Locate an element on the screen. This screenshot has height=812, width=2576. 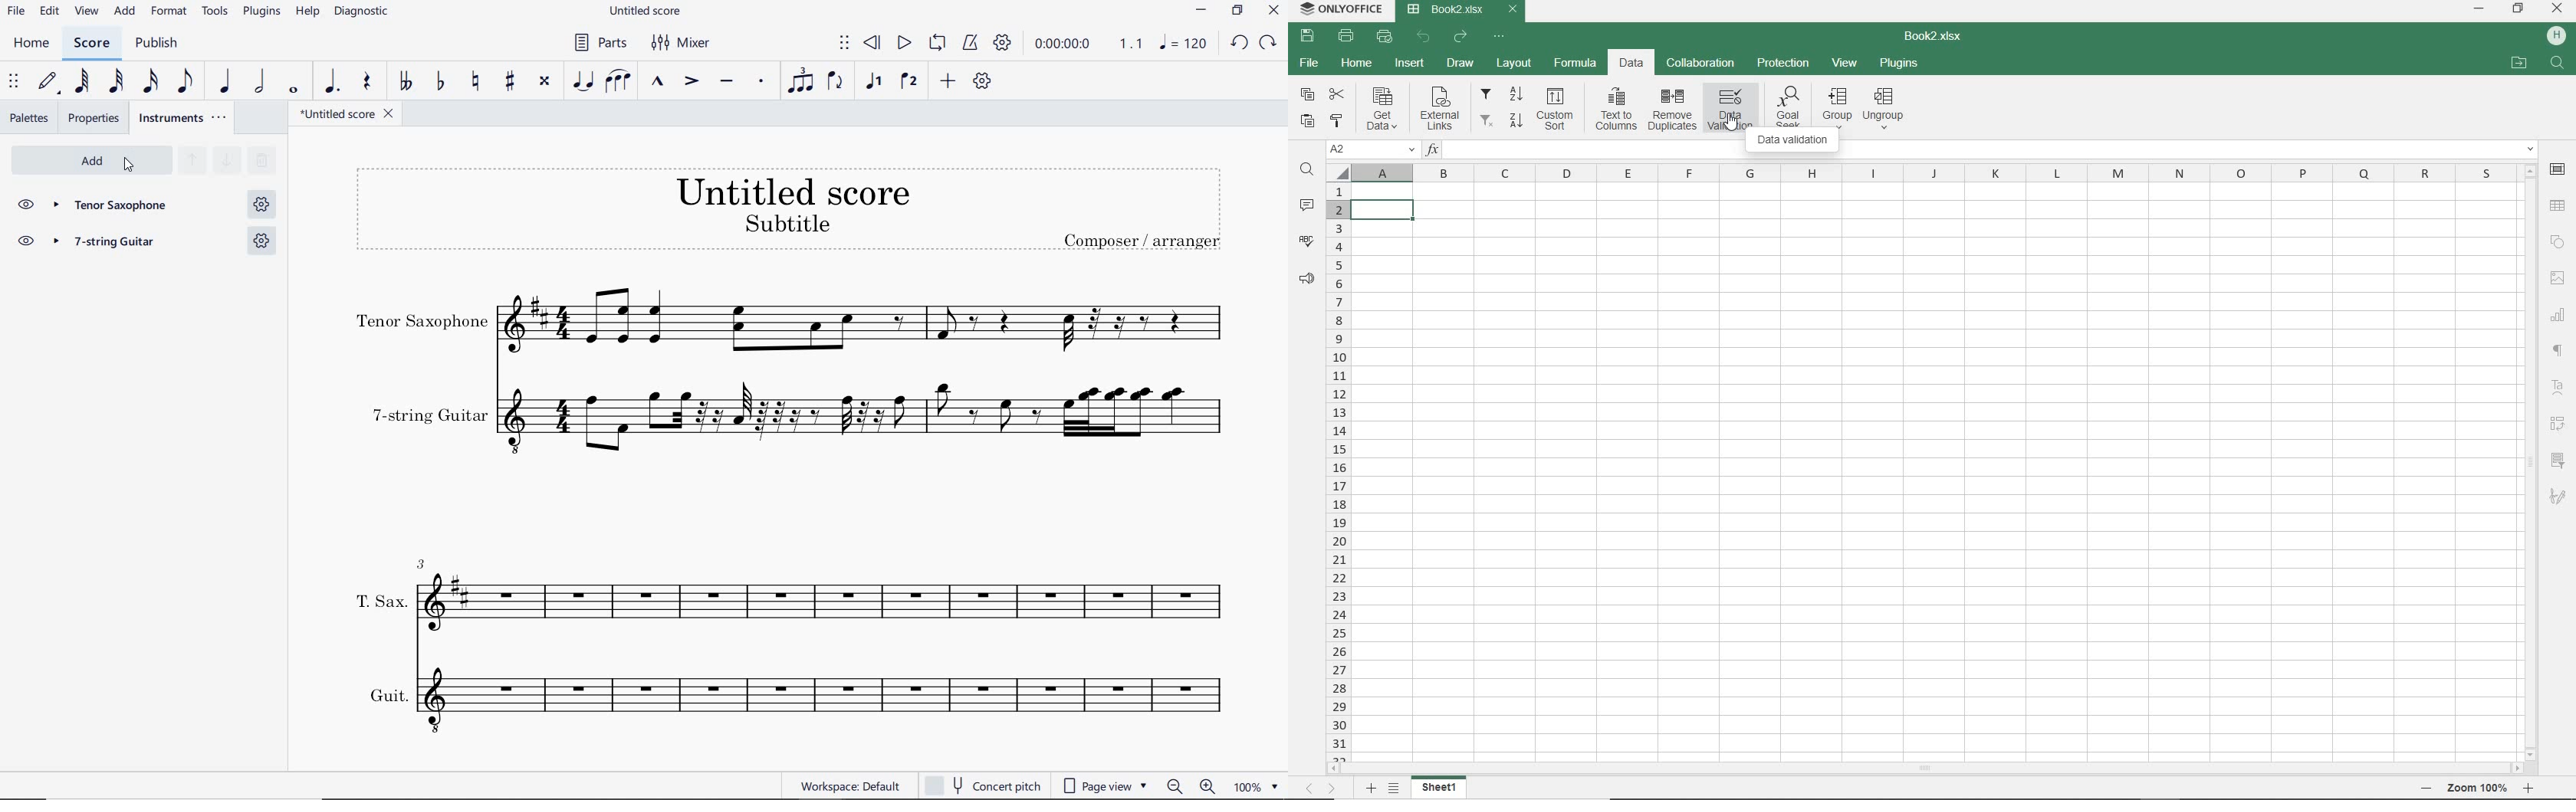
down is located at coordinates (225, 161).